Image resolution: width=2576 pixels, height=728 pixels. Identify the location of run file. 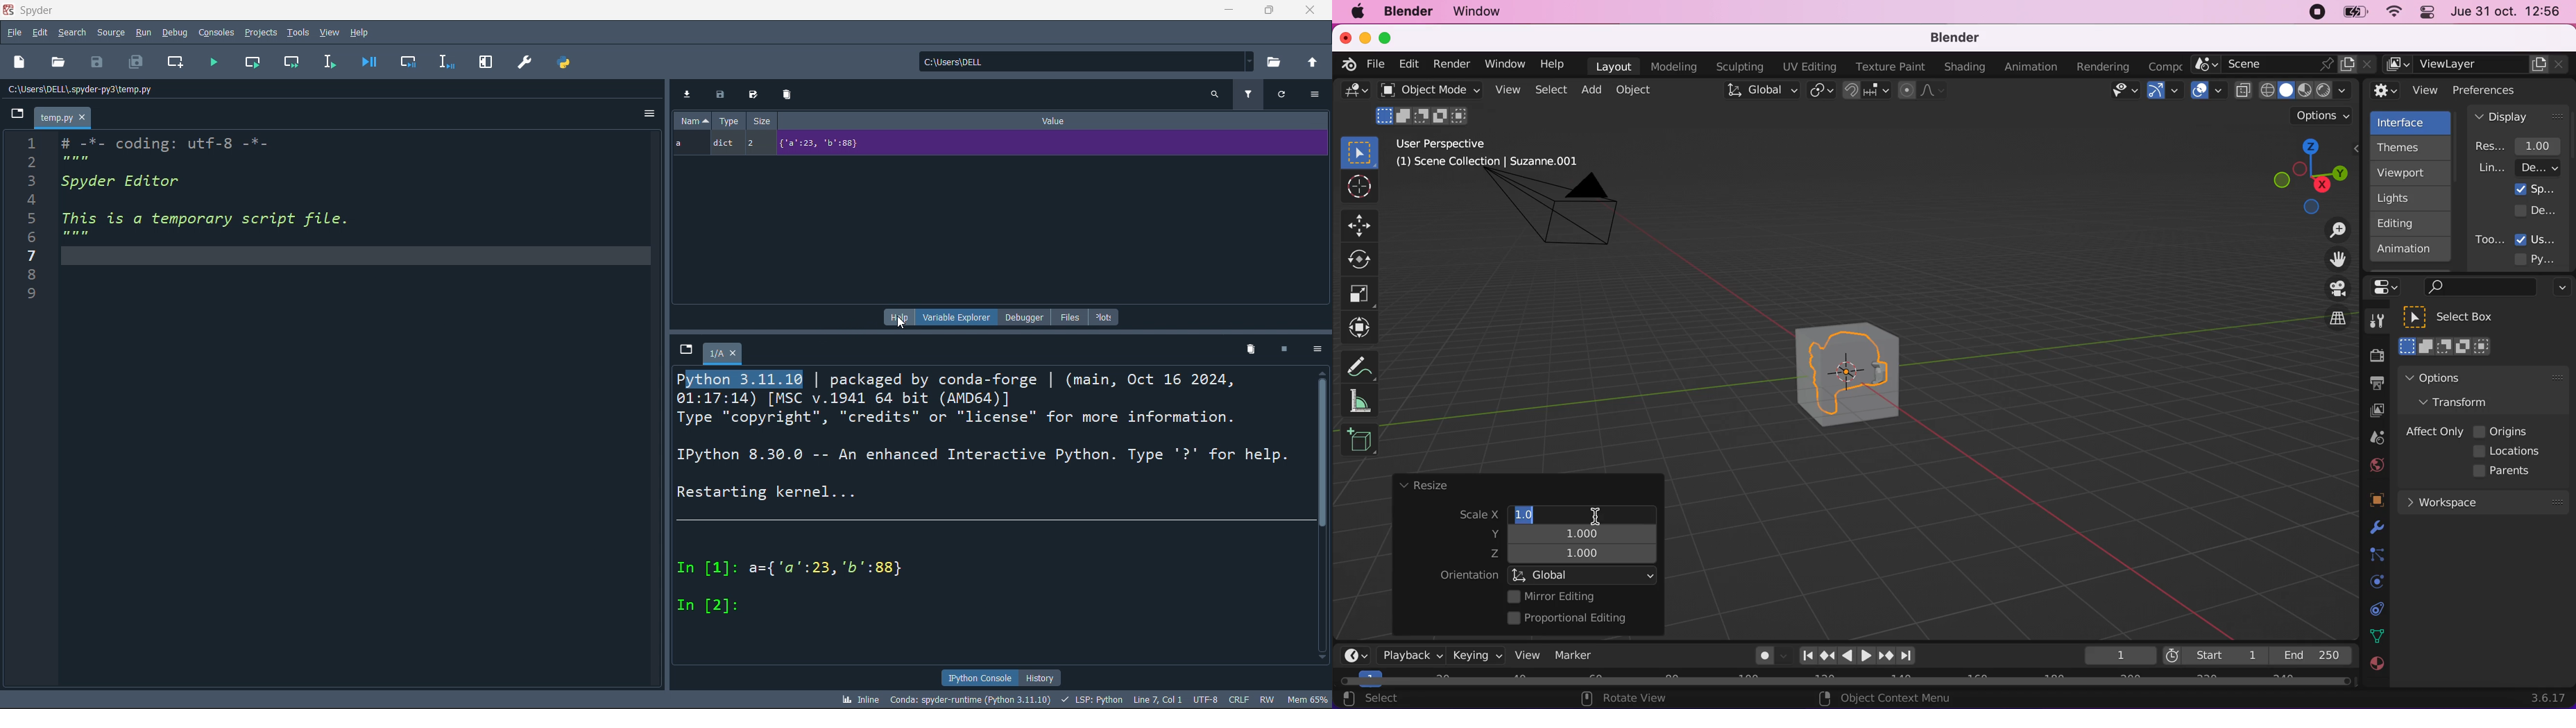
(216, 64).